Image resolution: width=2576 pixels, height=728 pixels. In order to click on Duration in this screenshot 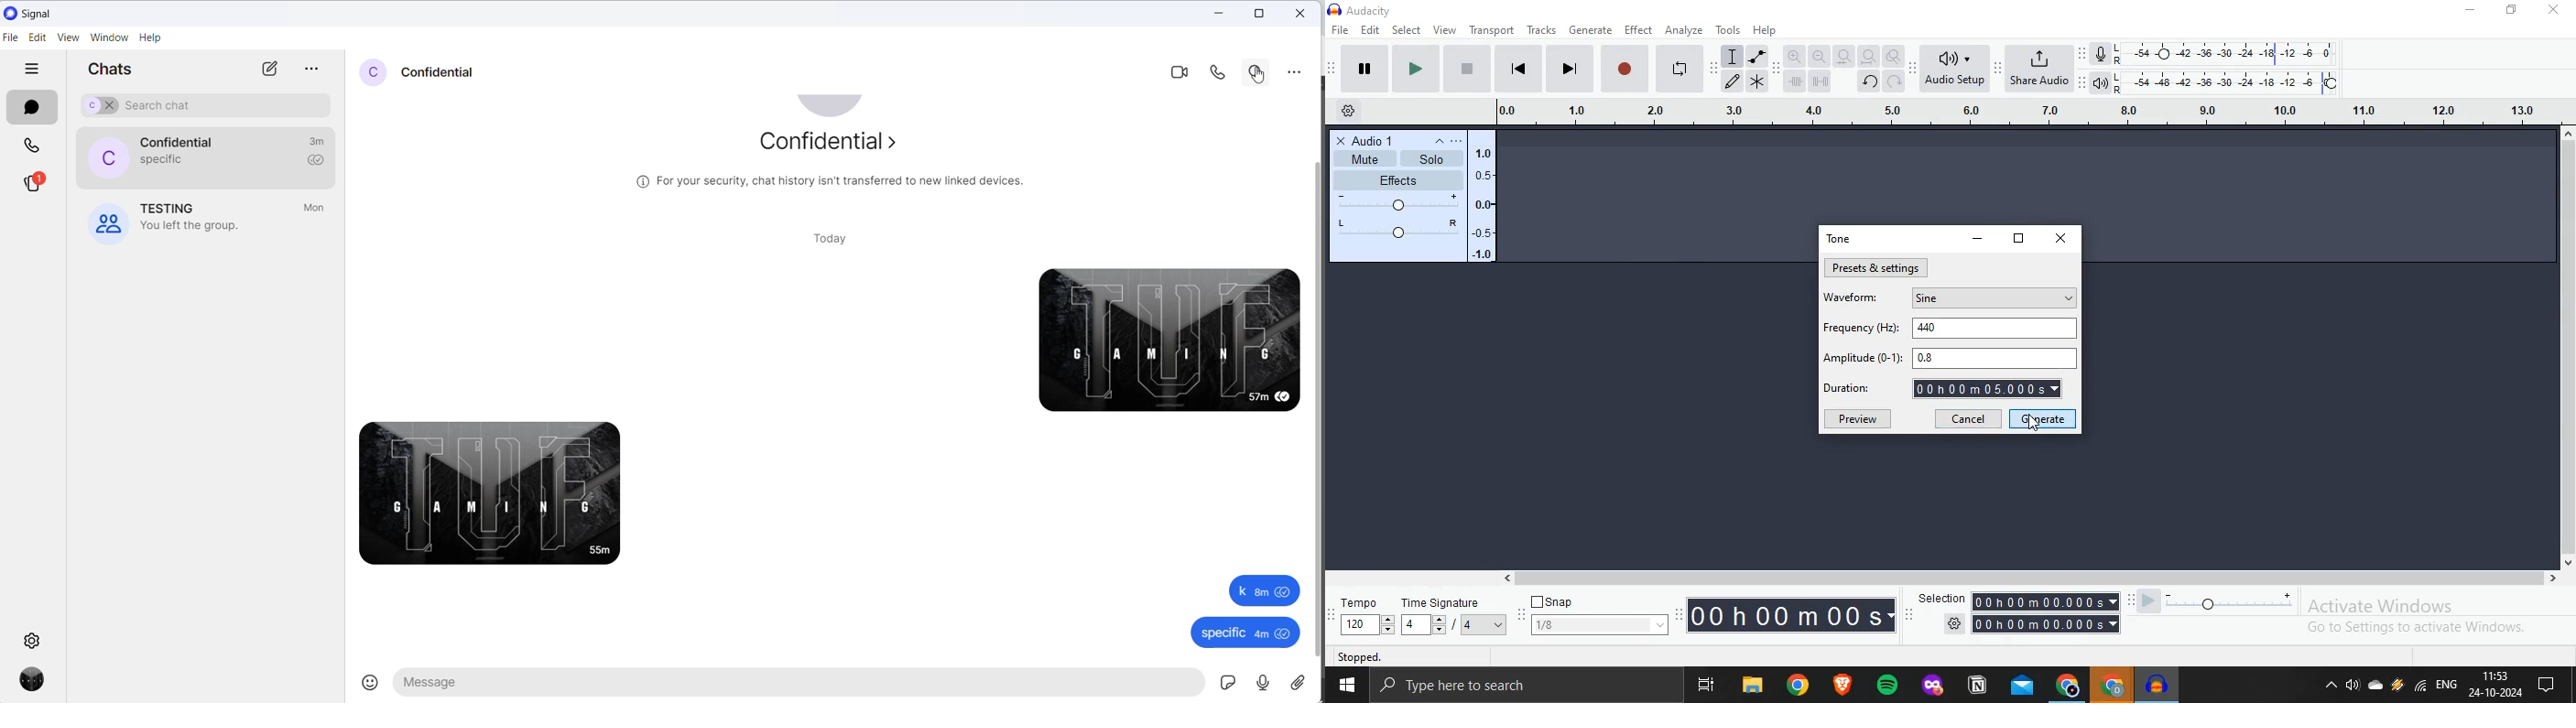, I will do `click(1853, 385)`.